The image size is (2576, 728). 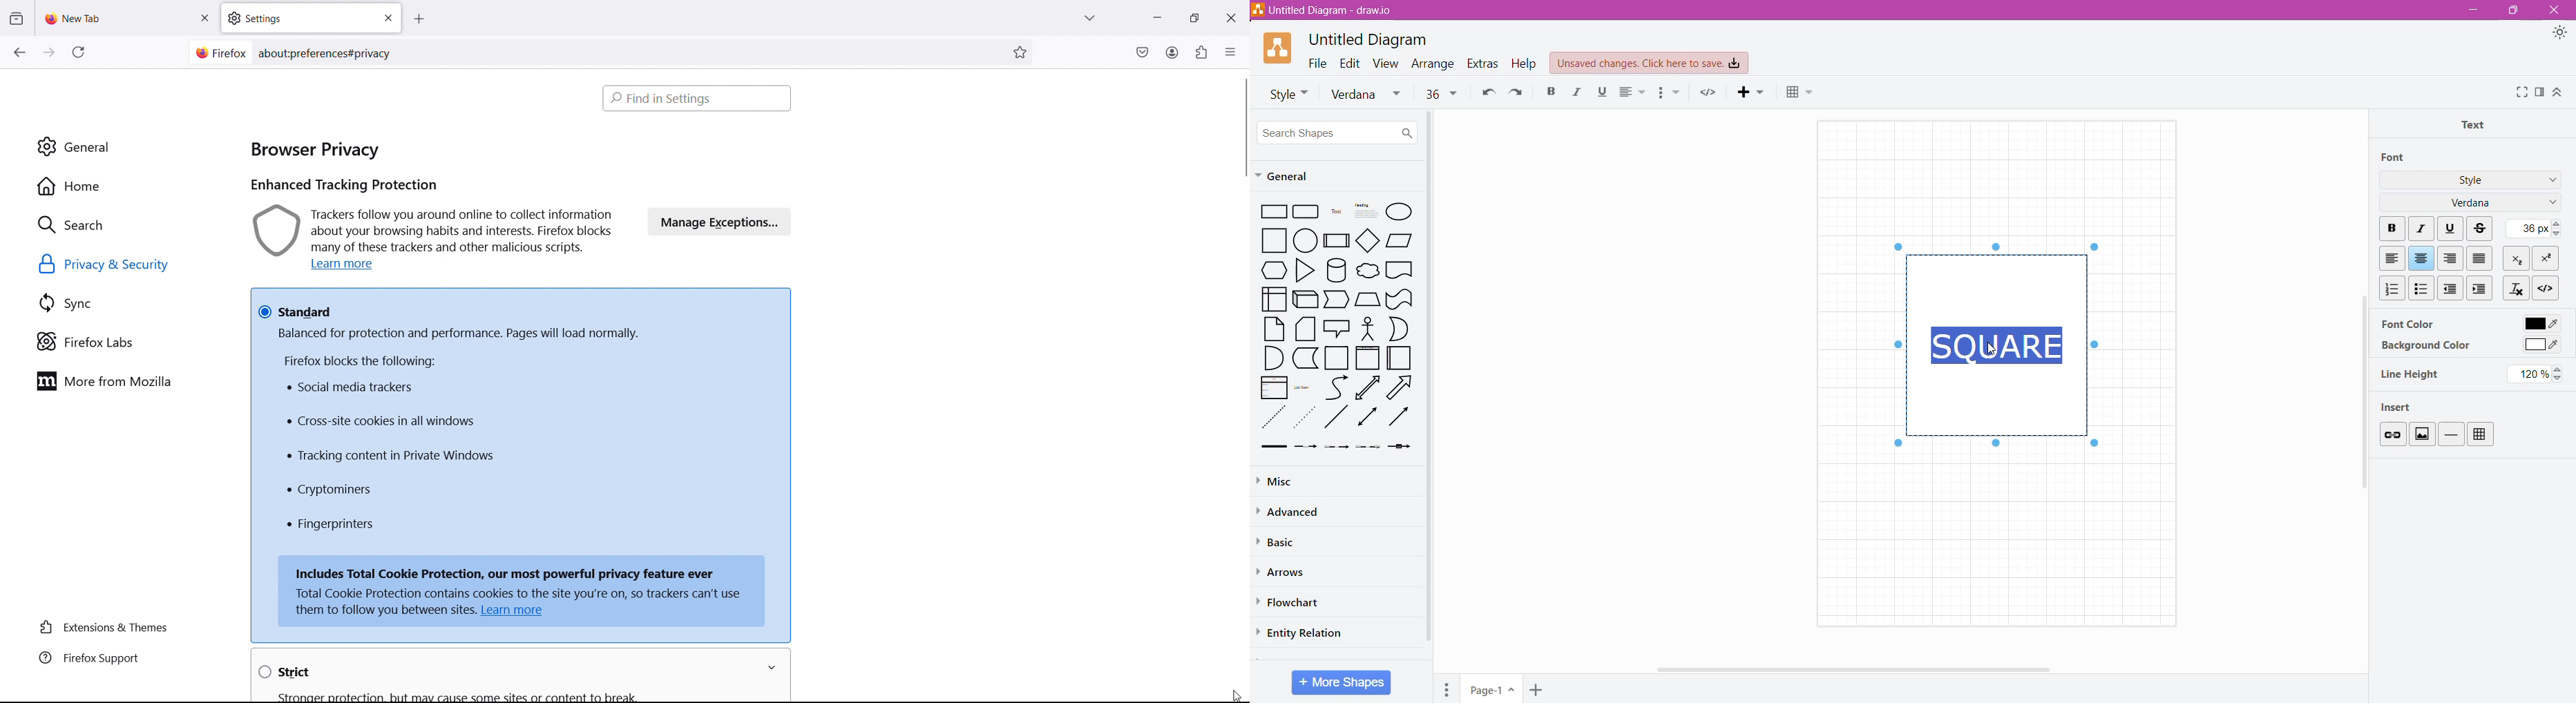 I want to click on Underline, so click(x=2450, y=227).